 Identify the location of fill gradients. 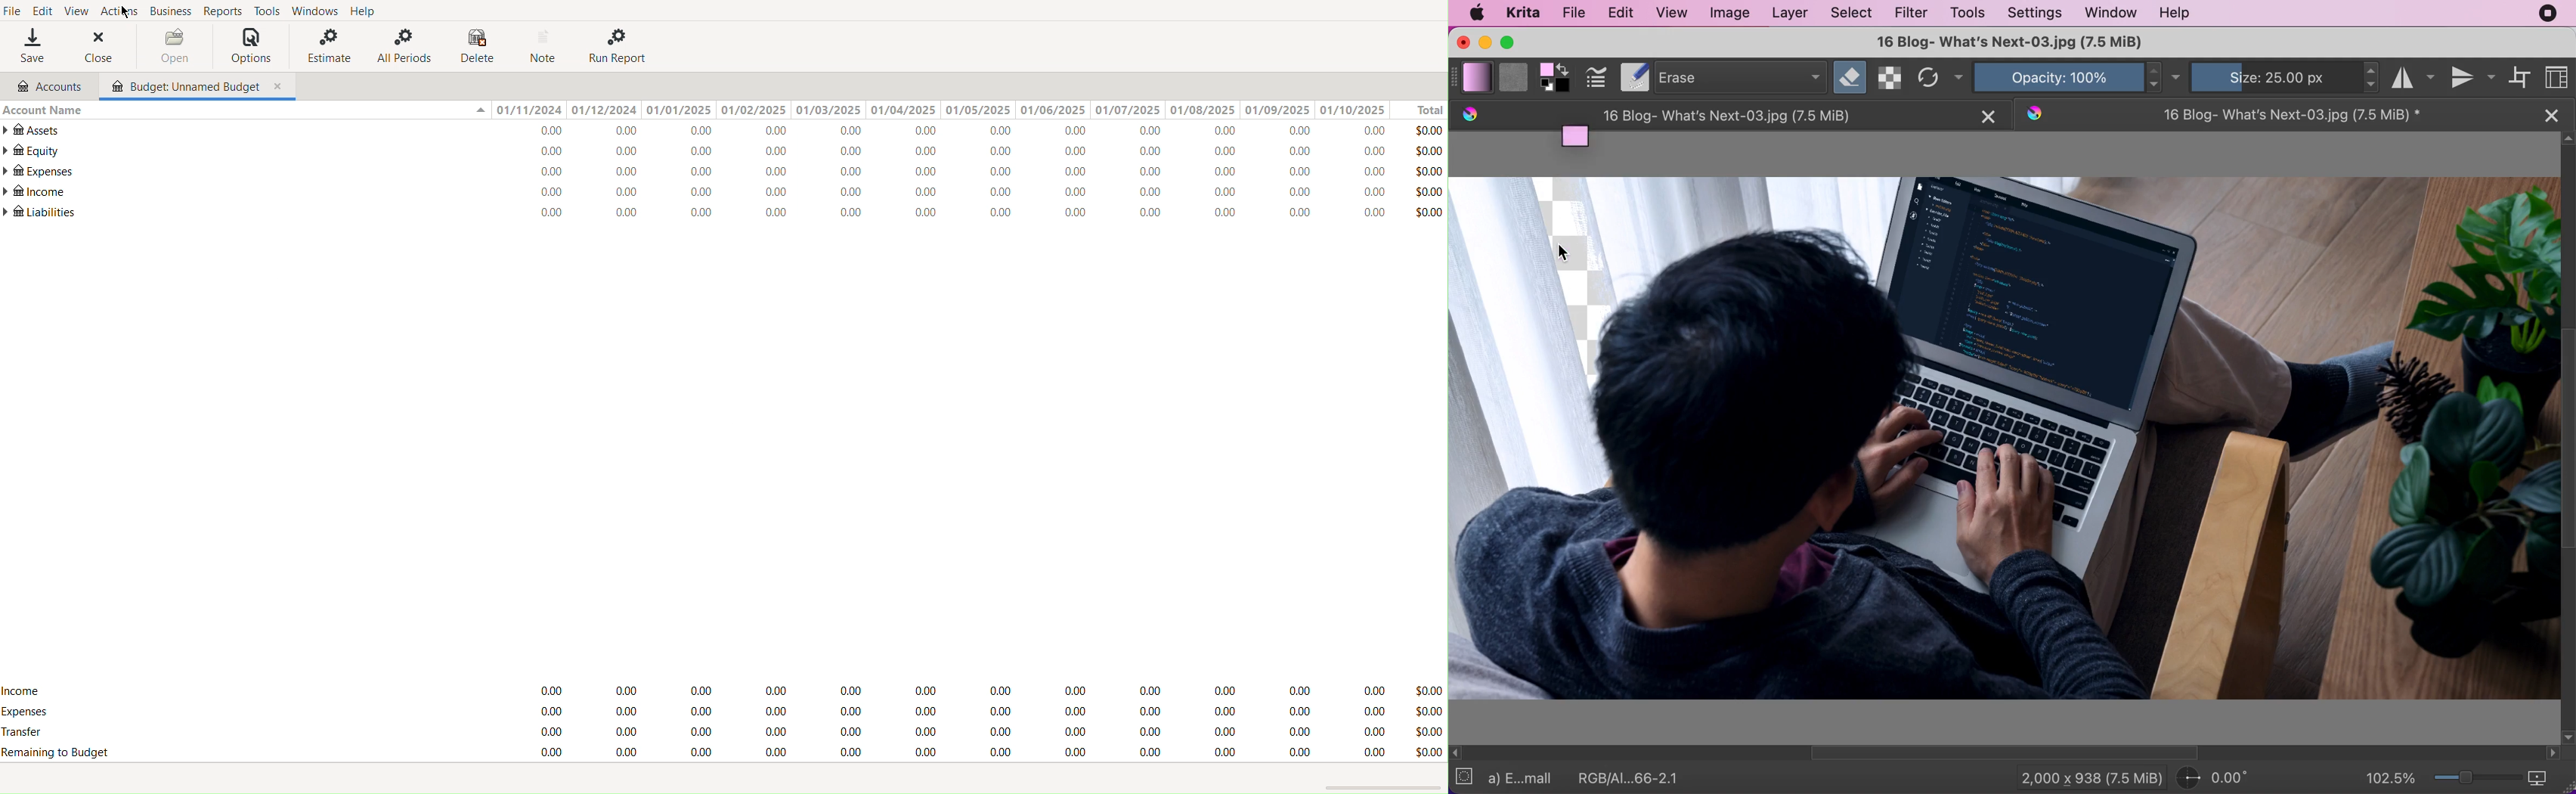
(1478, 78).